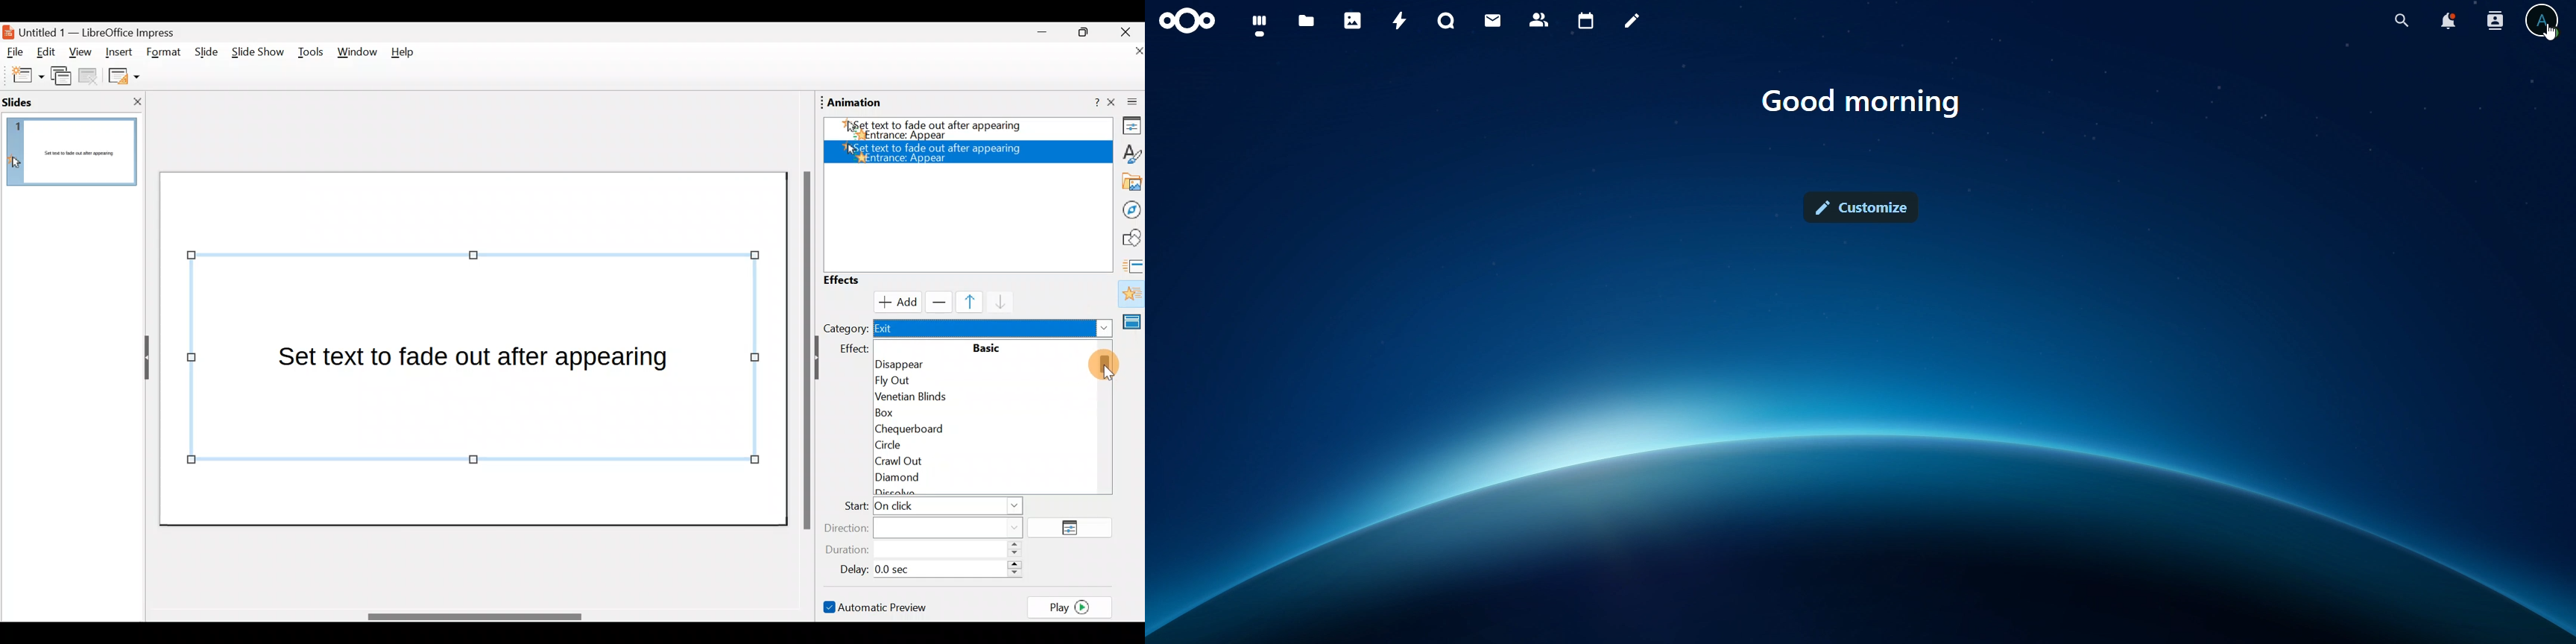  What do you see at coordinates (1130, 238) in the screenshot?
I see `Shapes` at bounding box center [1130, 238].